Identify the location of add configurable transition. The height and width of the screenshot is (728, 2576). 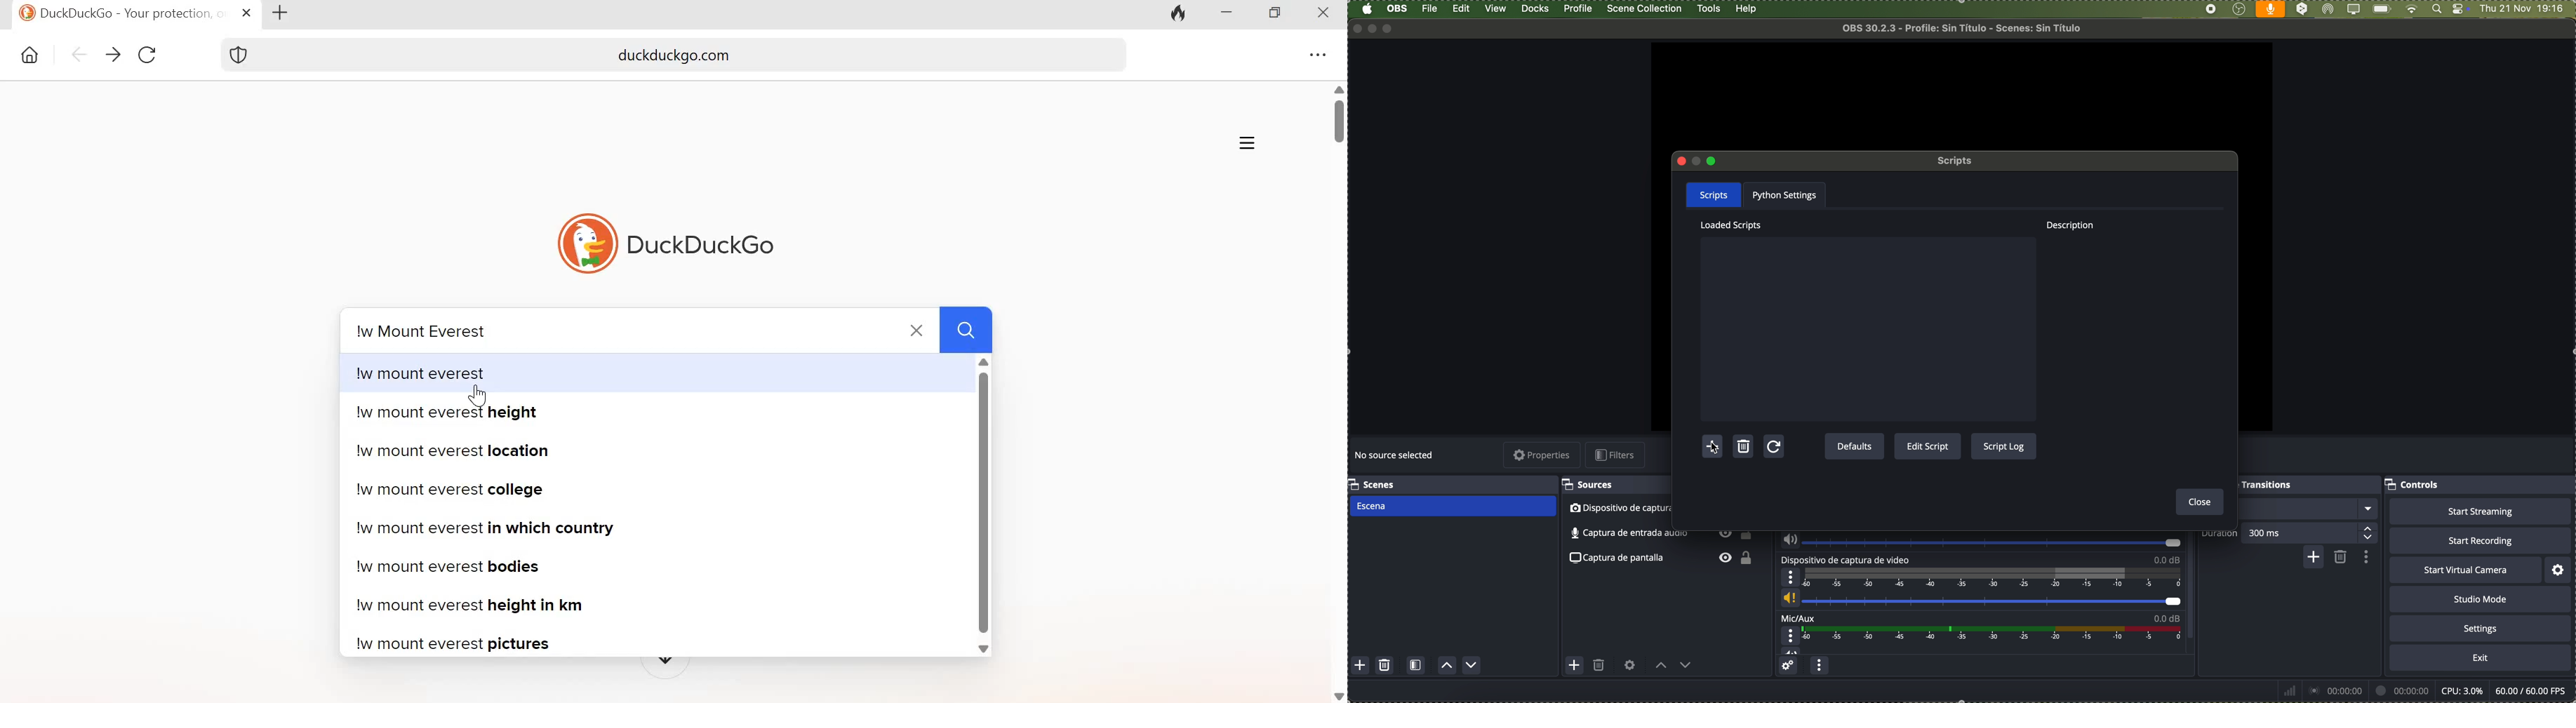
(2313, 558).